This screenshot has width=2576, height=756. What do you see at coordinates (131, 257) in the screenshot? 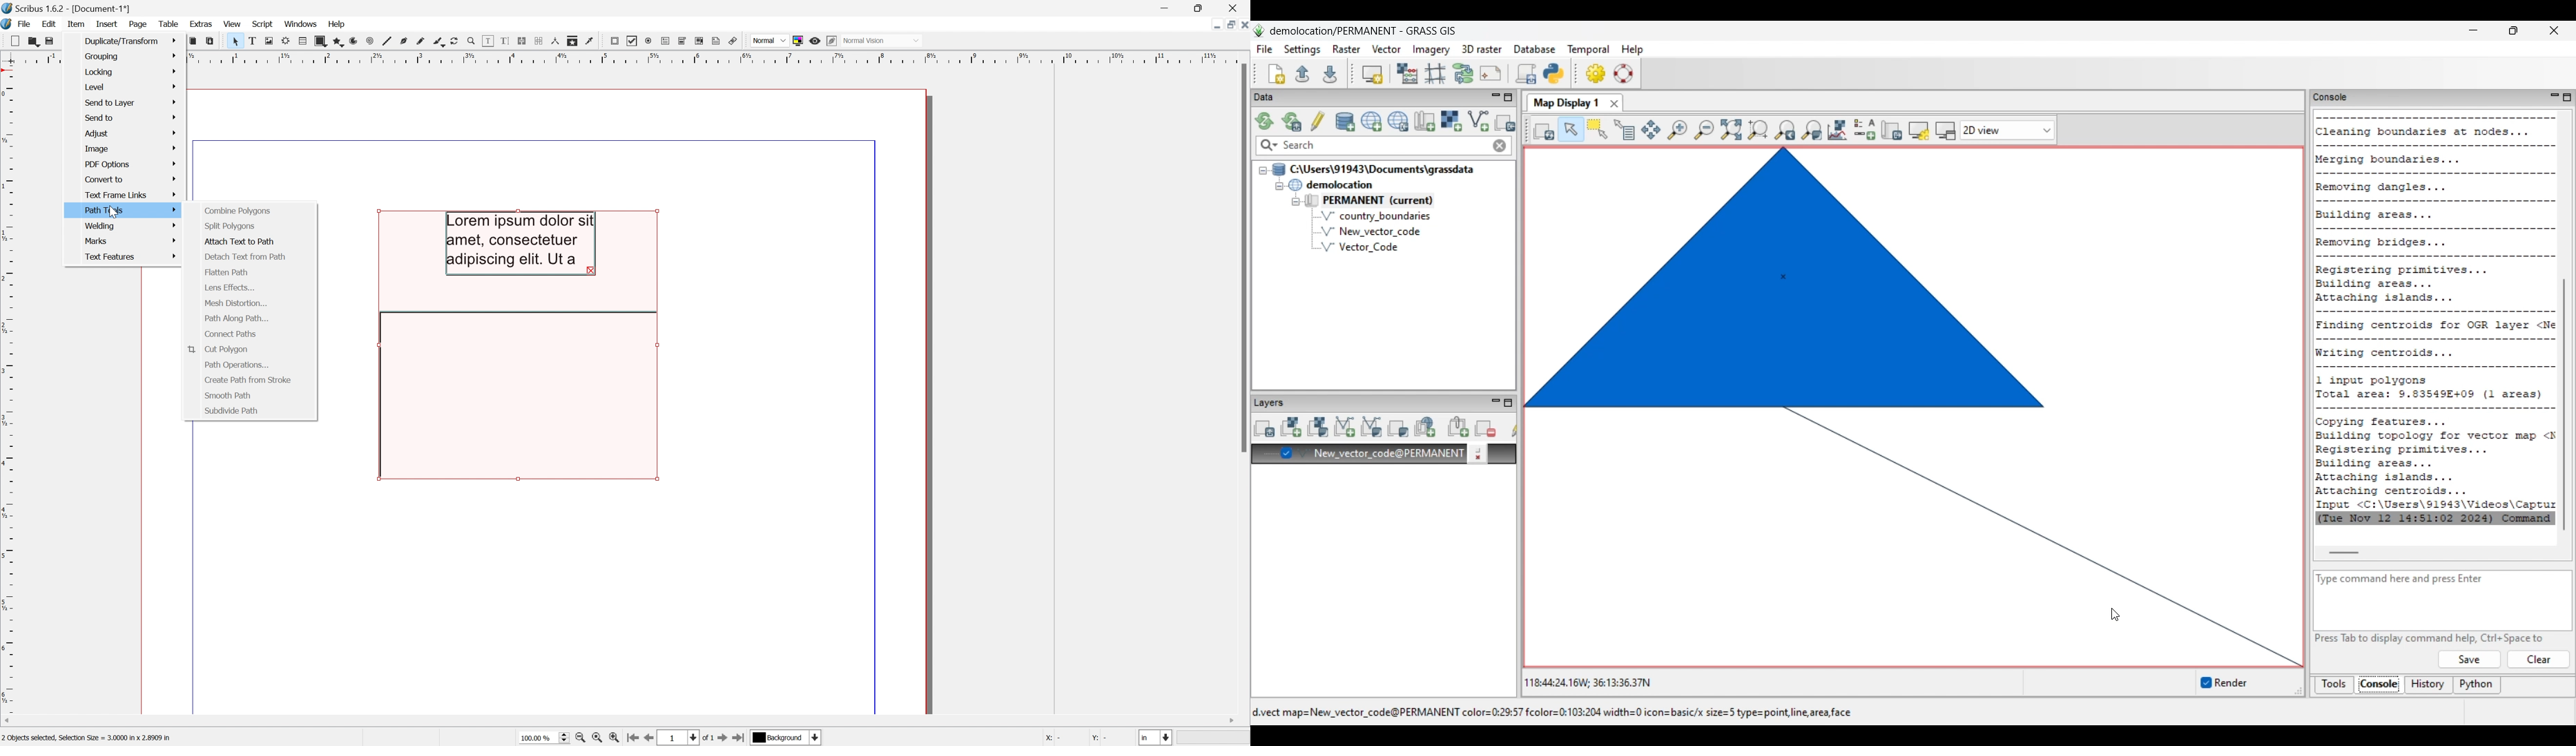
I see `Text features` at bounding box center [131, 257].